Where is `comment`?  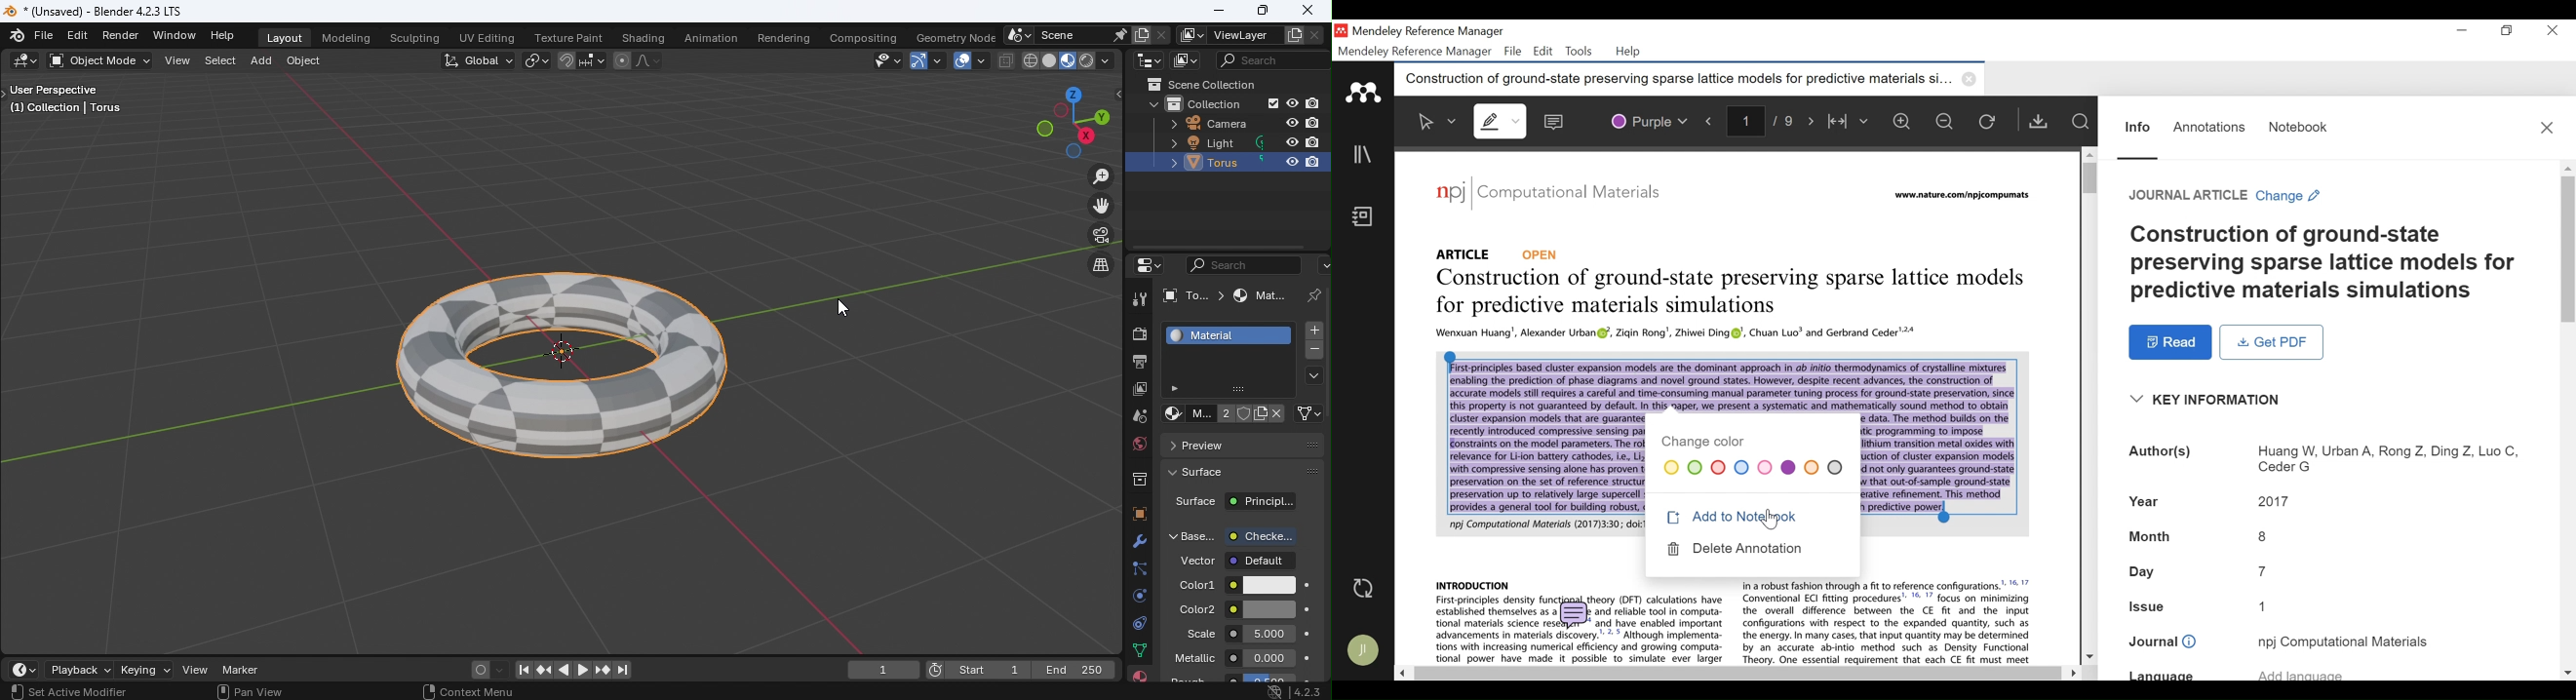
comment is located at coordinates (1576, 616).